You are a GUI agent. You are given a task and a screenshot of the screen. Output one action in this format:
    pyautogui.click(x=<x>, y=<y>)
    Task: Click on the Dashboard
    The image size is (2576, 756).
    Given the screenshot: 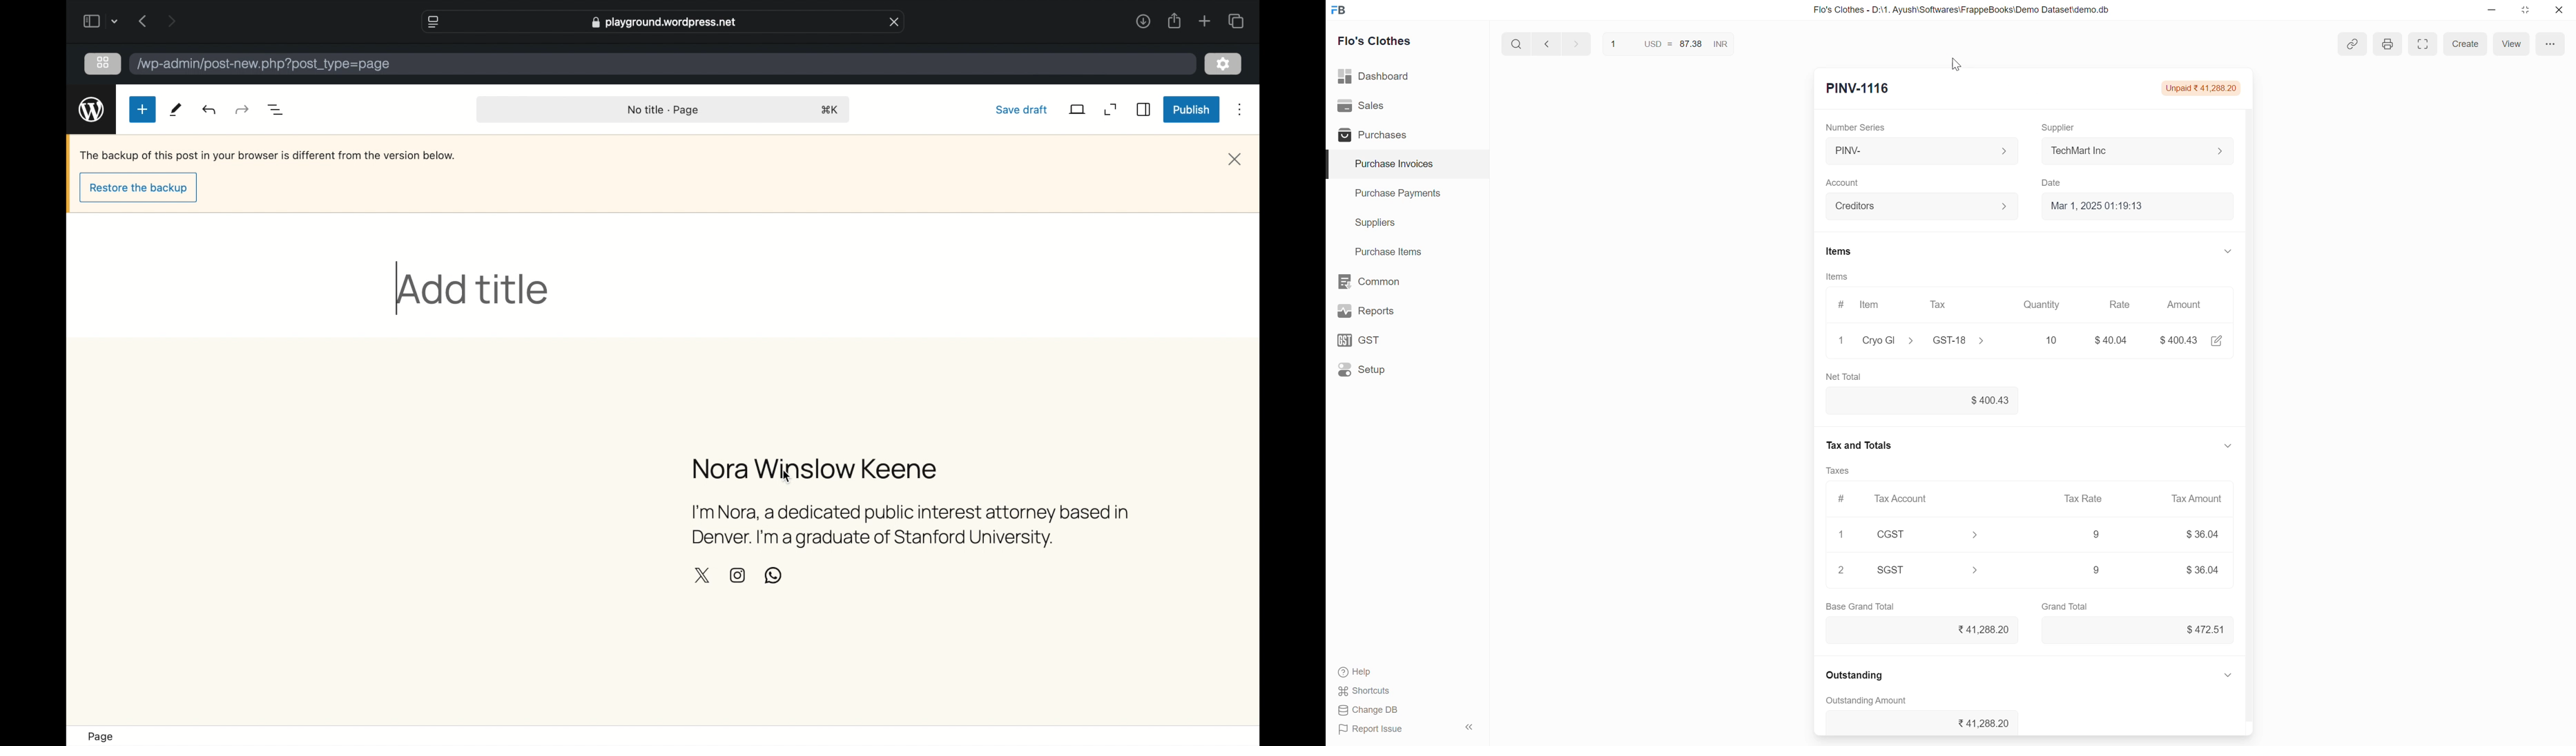 What is the action you would take?
    pyautogui.click(x=1375, y=74)
    